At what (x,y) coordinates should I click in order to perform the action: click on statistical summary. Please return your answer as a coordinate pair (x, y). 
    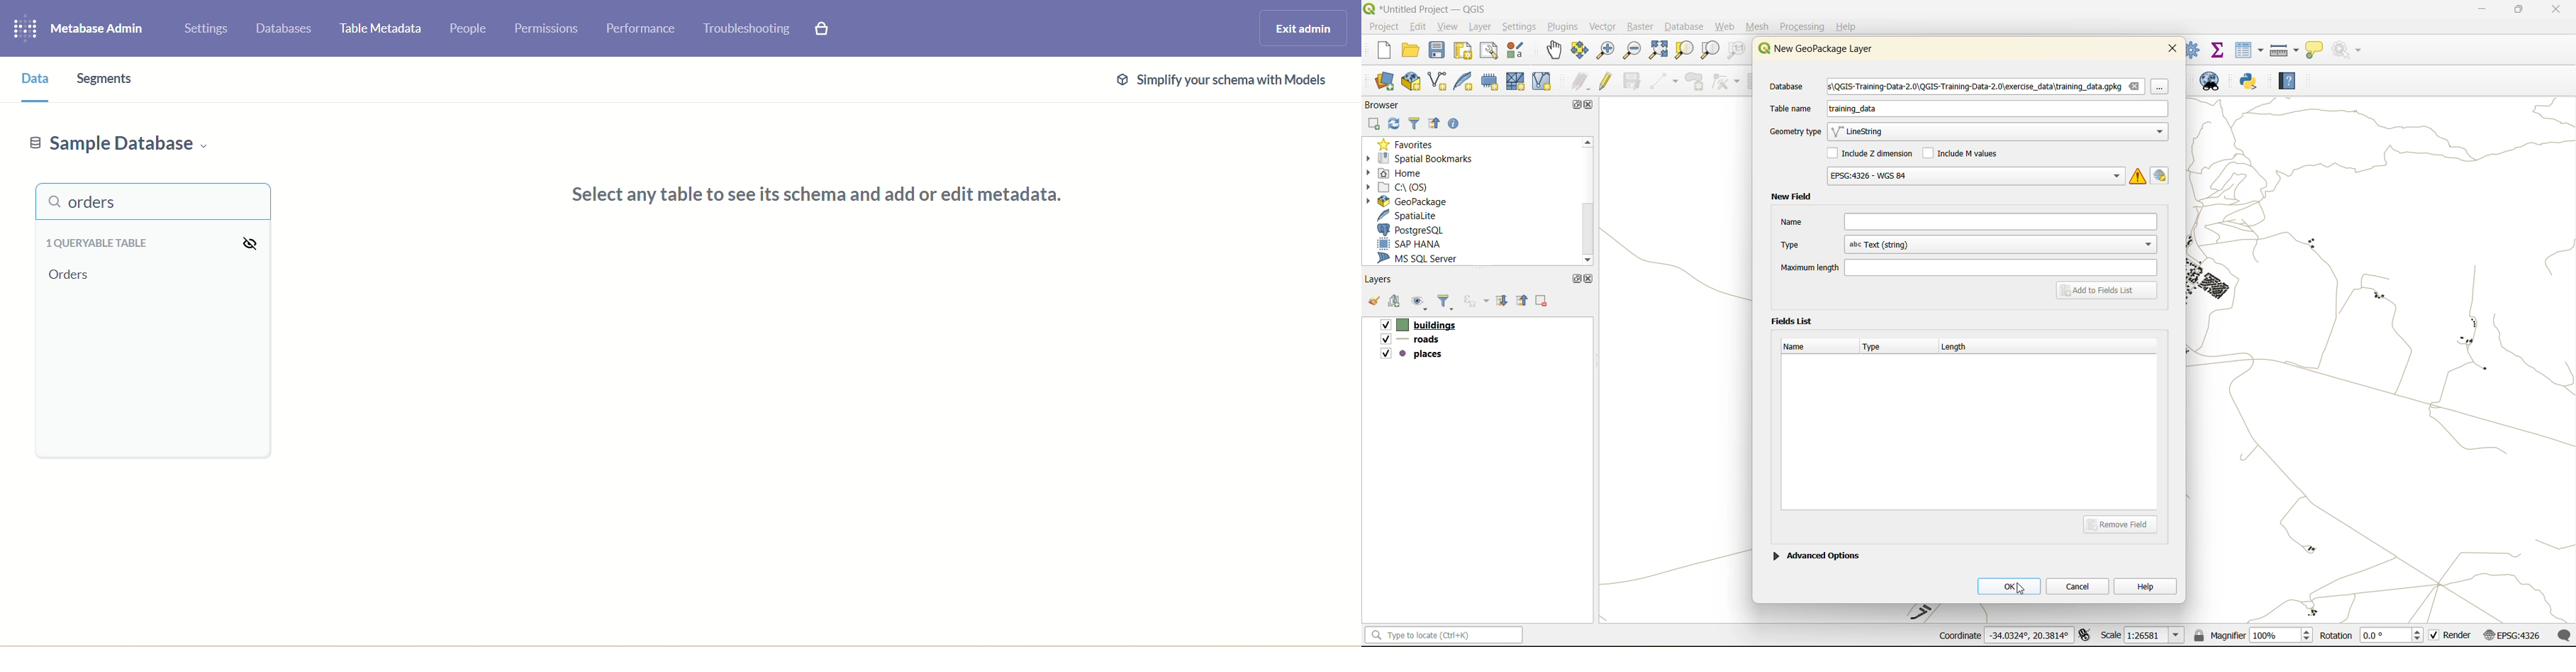
    Looking at the image, I should click on (2219, 49).